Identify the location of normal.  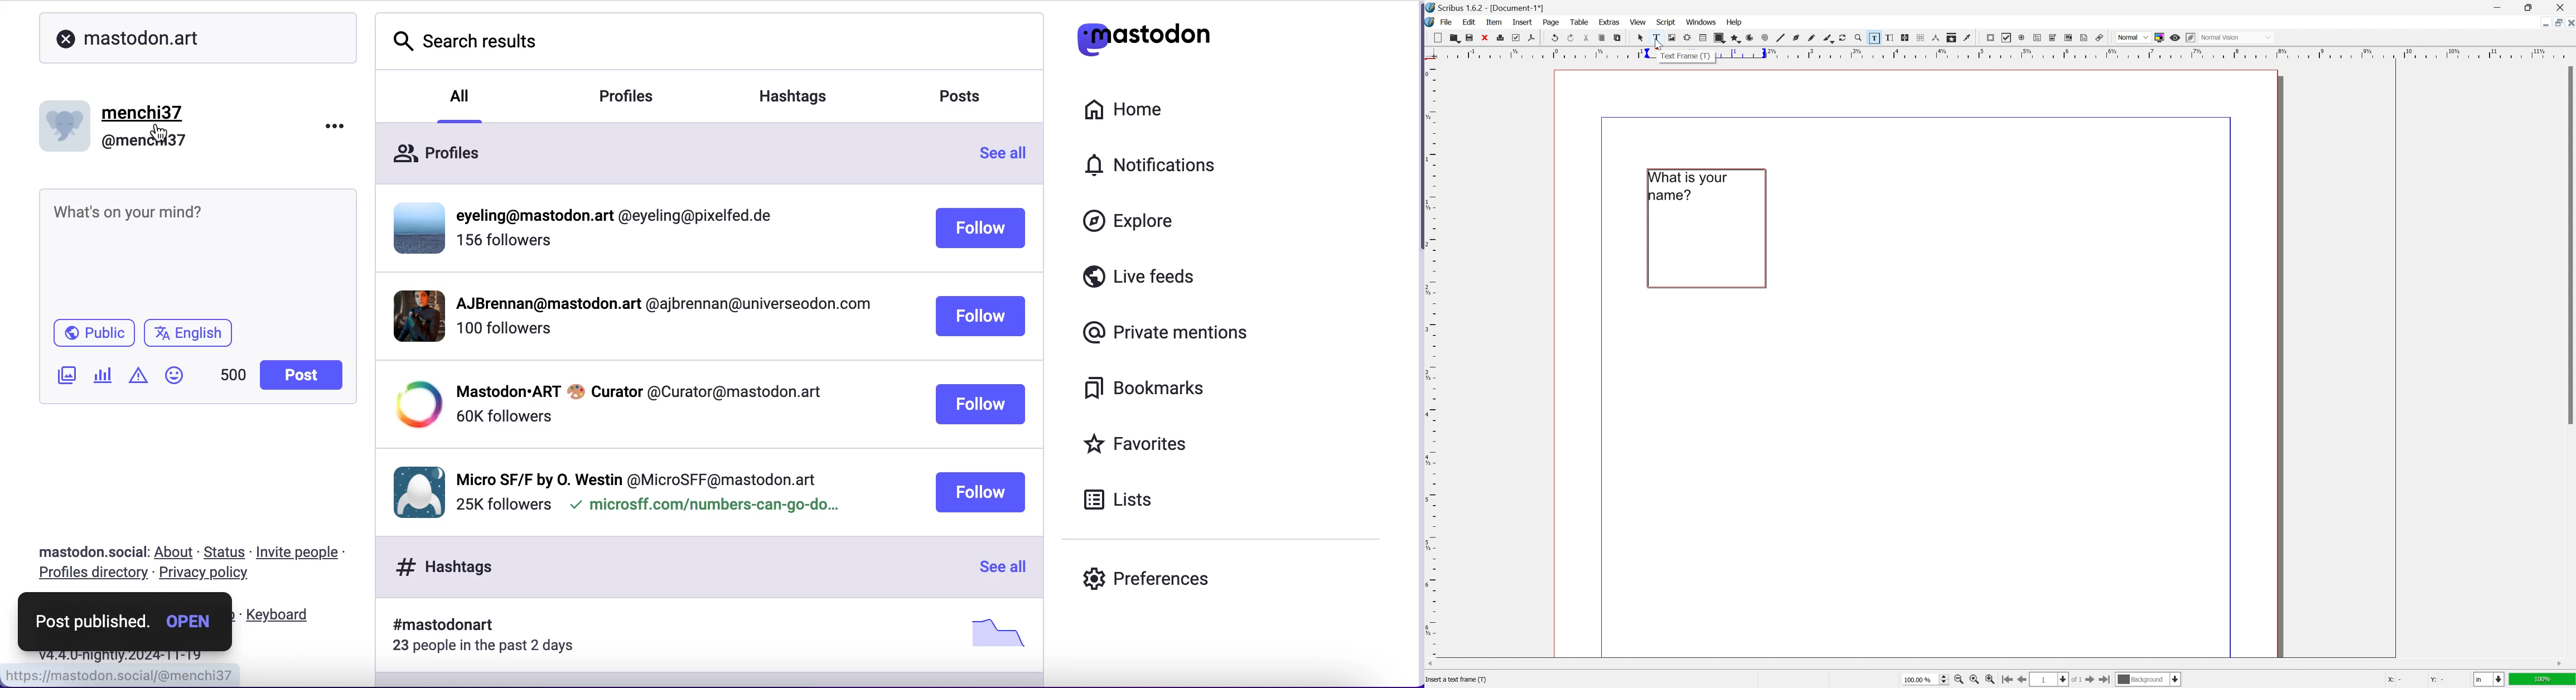
(2134, 36).